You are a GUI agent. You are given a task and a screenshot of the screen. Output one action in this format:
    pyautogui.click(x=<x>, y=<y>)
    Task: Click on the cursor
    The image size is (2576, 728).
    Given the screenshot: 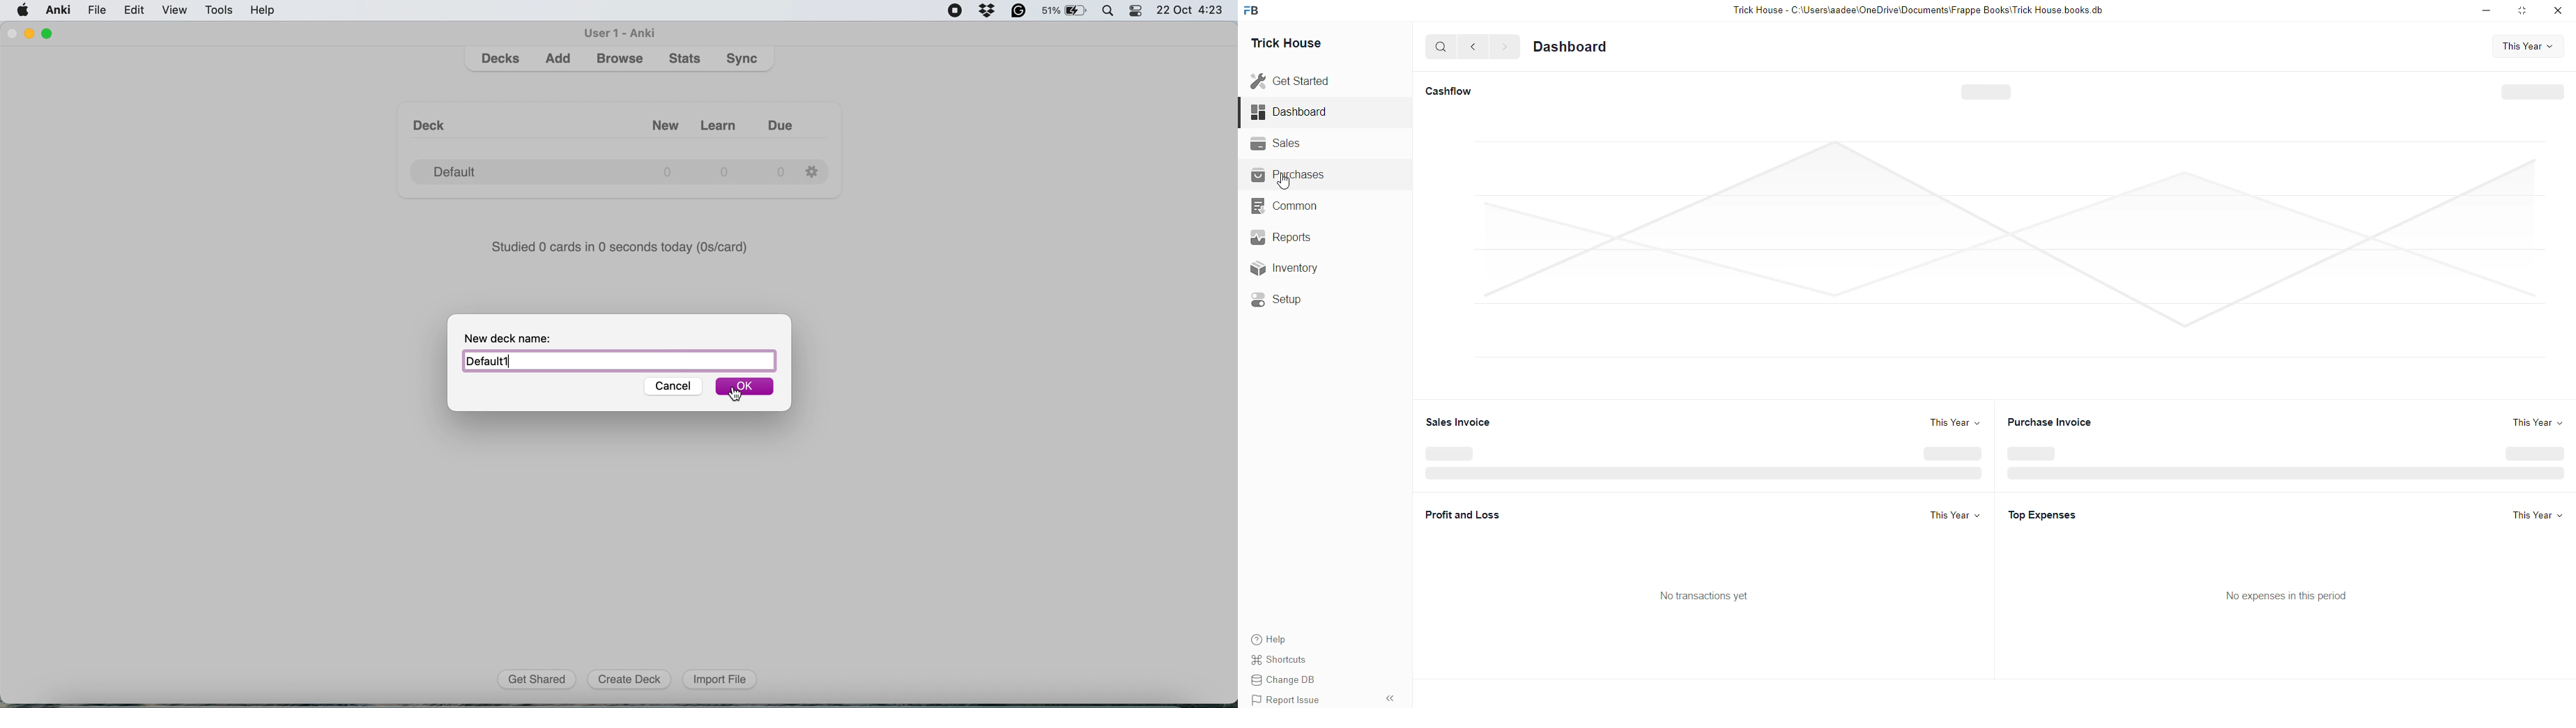 What is the action you would take?
    pyautogui.click(x=1287, y=183)
    